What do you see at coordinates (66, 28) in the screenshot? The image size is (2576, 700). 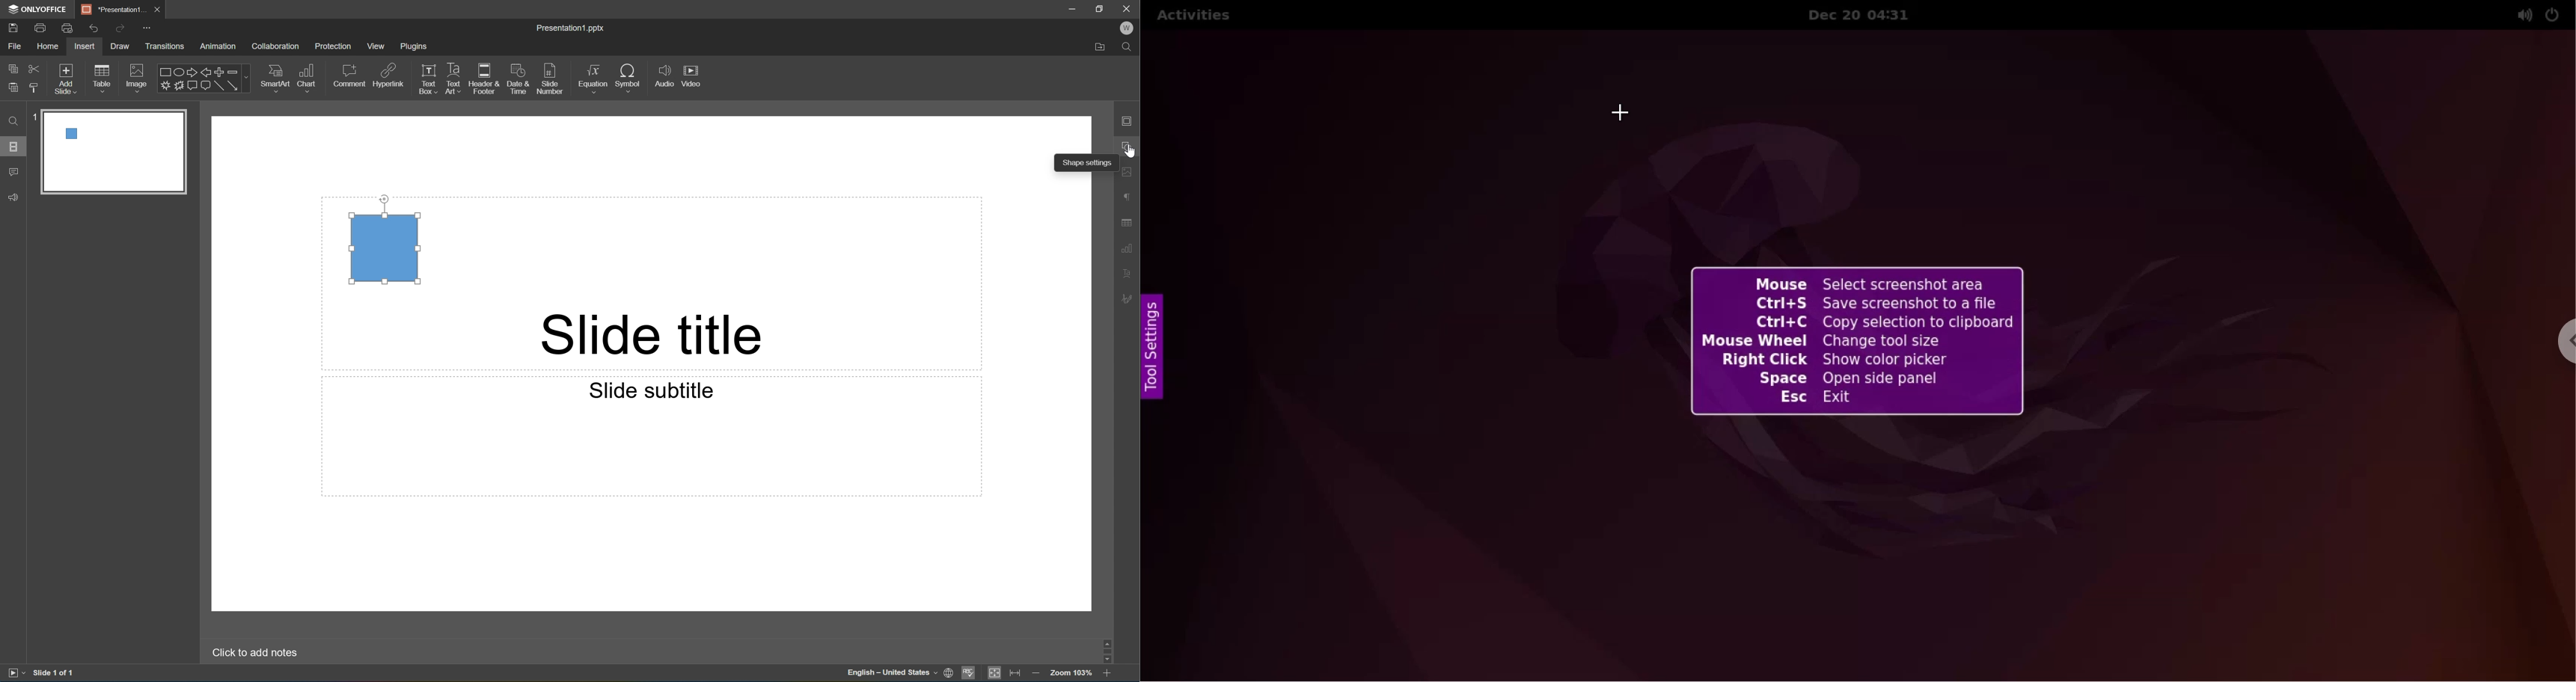 I see `Quick Print` at bounding box center [66, 28].